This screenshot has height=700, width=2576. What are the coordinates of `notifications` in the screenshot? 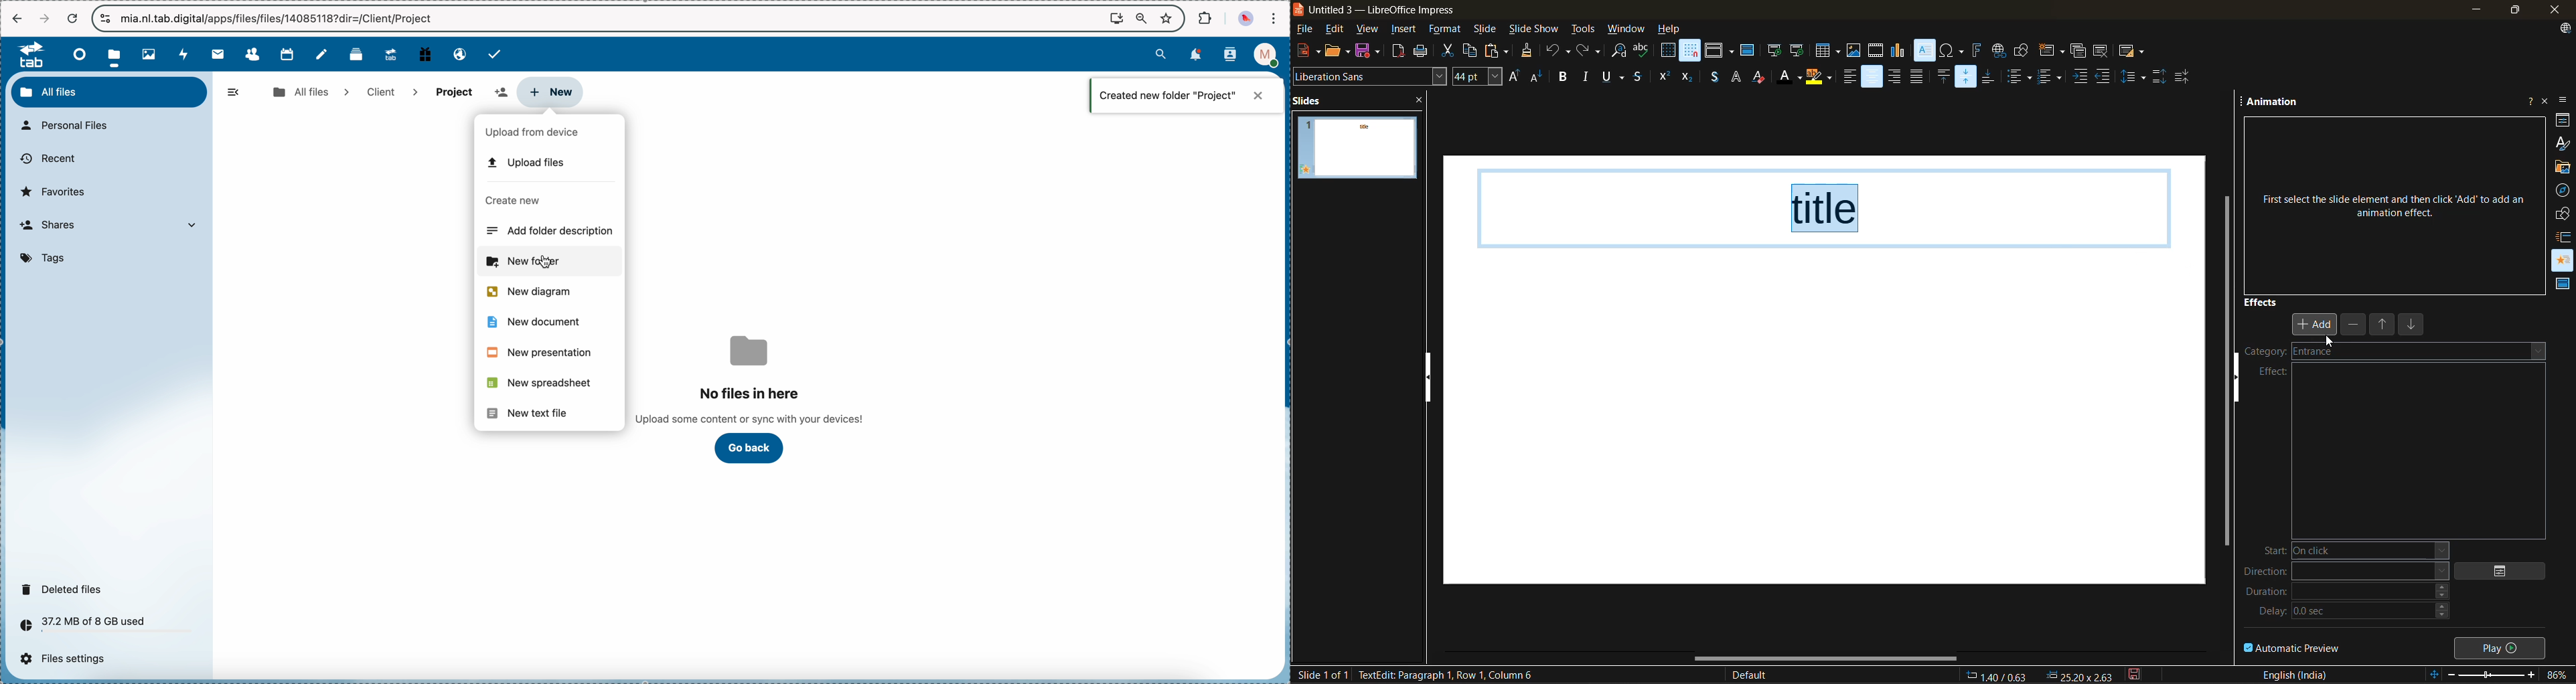 It's located at (1194, 55).